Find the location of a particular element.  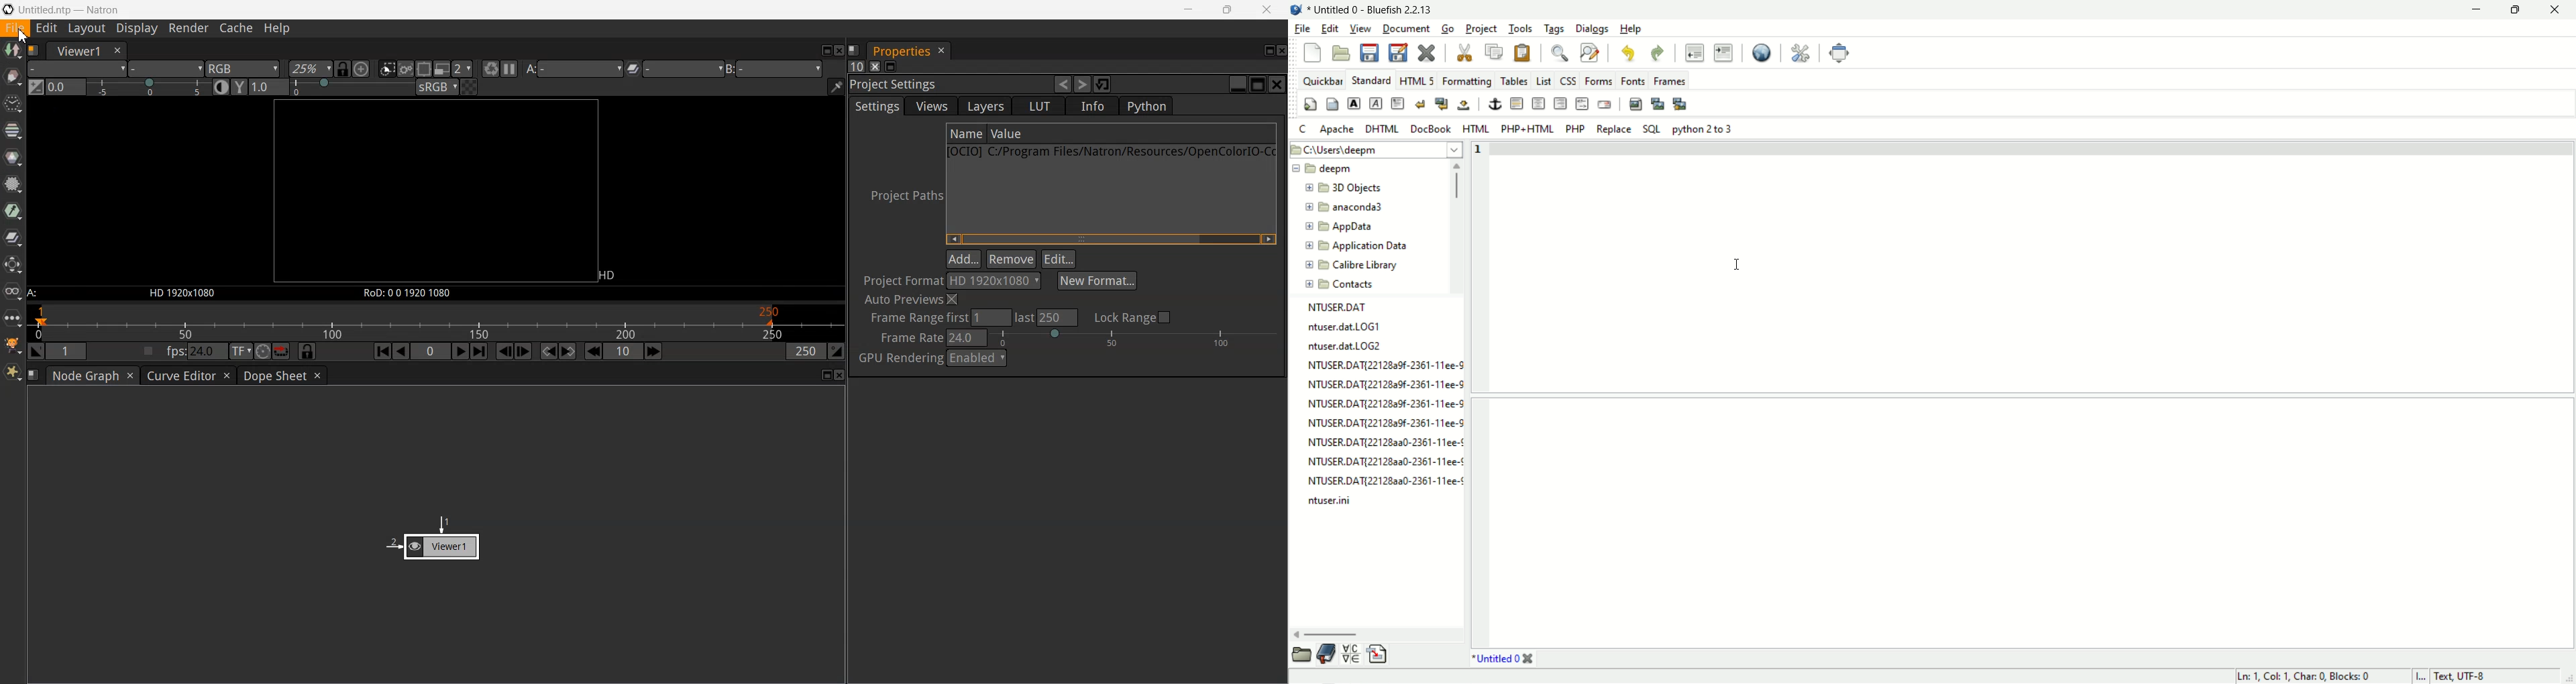

fonts is located at coordinates (1635, 81).